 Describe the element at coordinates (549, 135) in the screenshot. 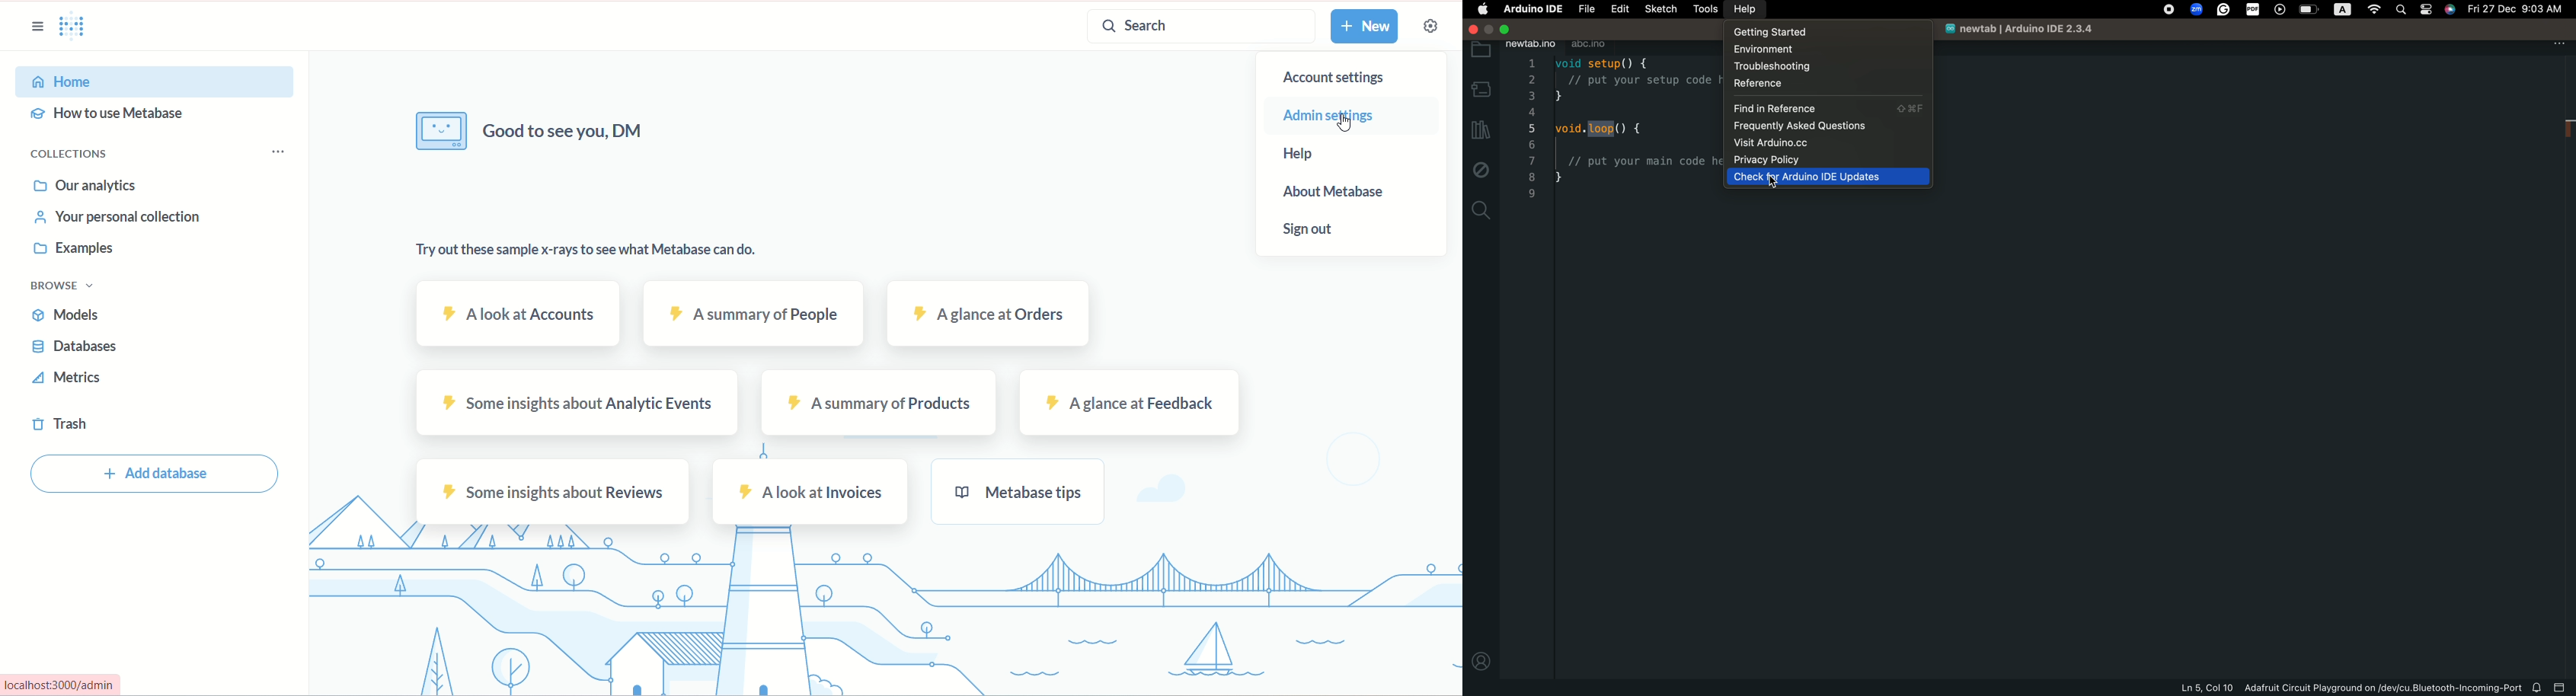

I see `text` at that location.